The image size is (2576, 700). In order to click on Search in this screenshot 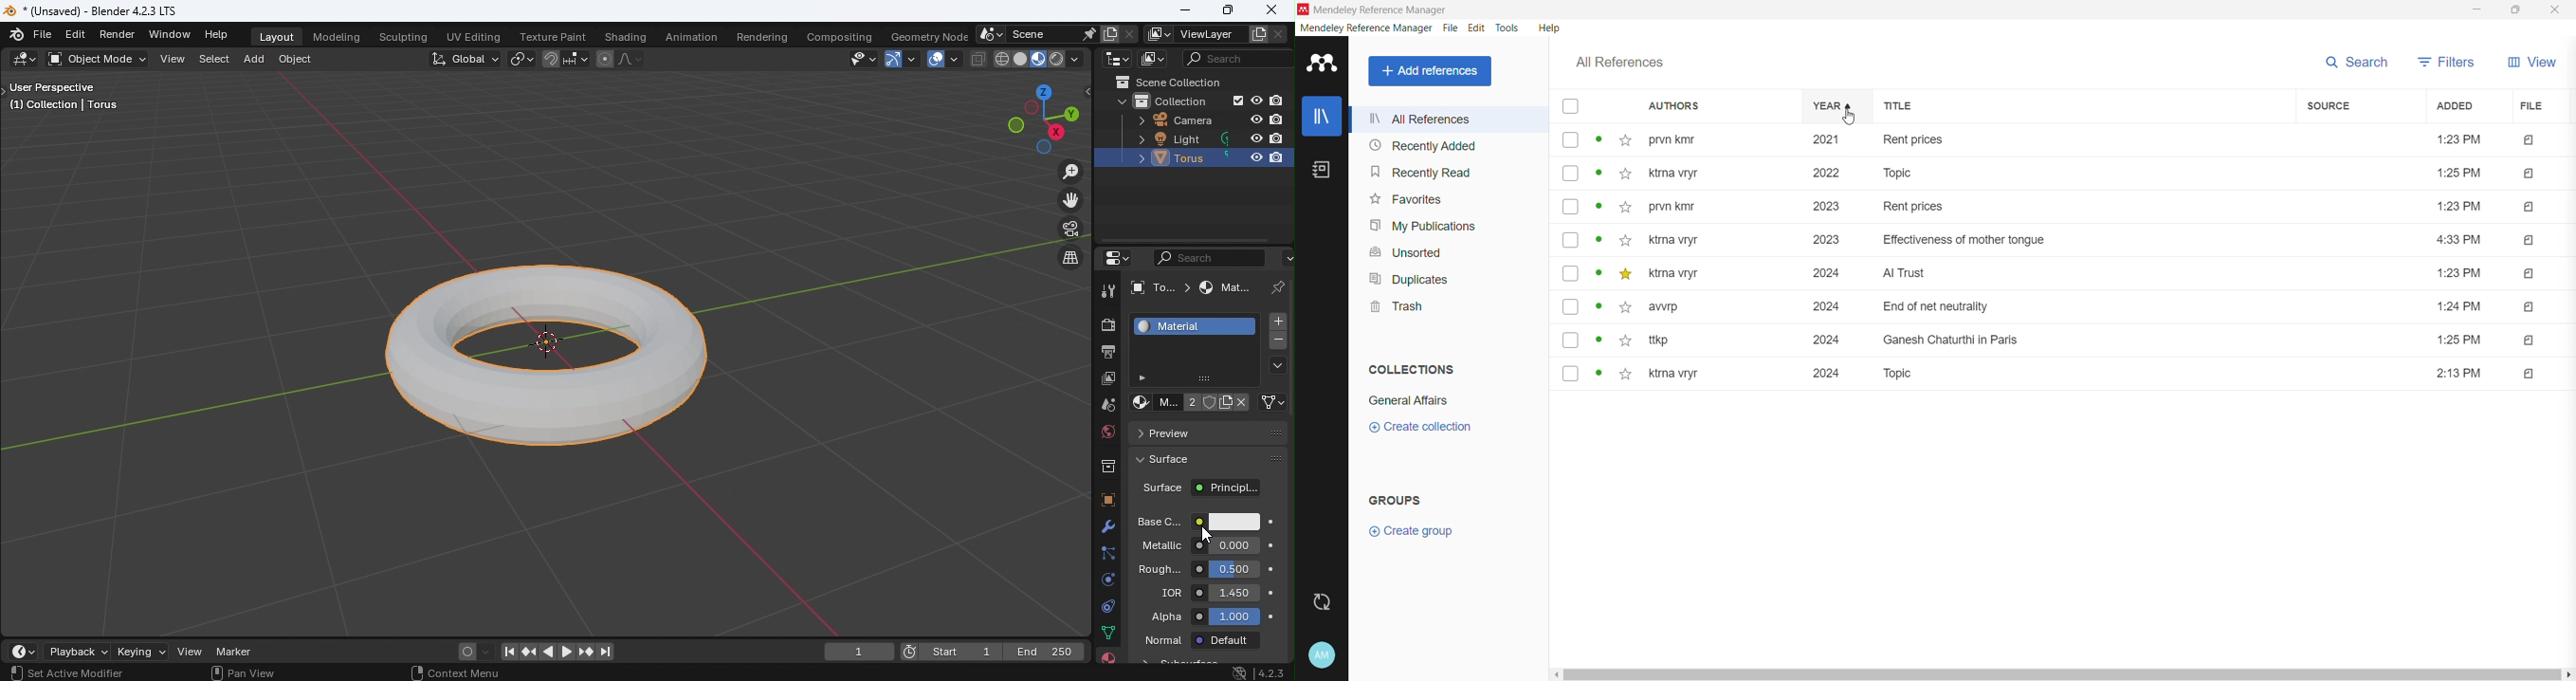, I will do `click(2356, 62)`.